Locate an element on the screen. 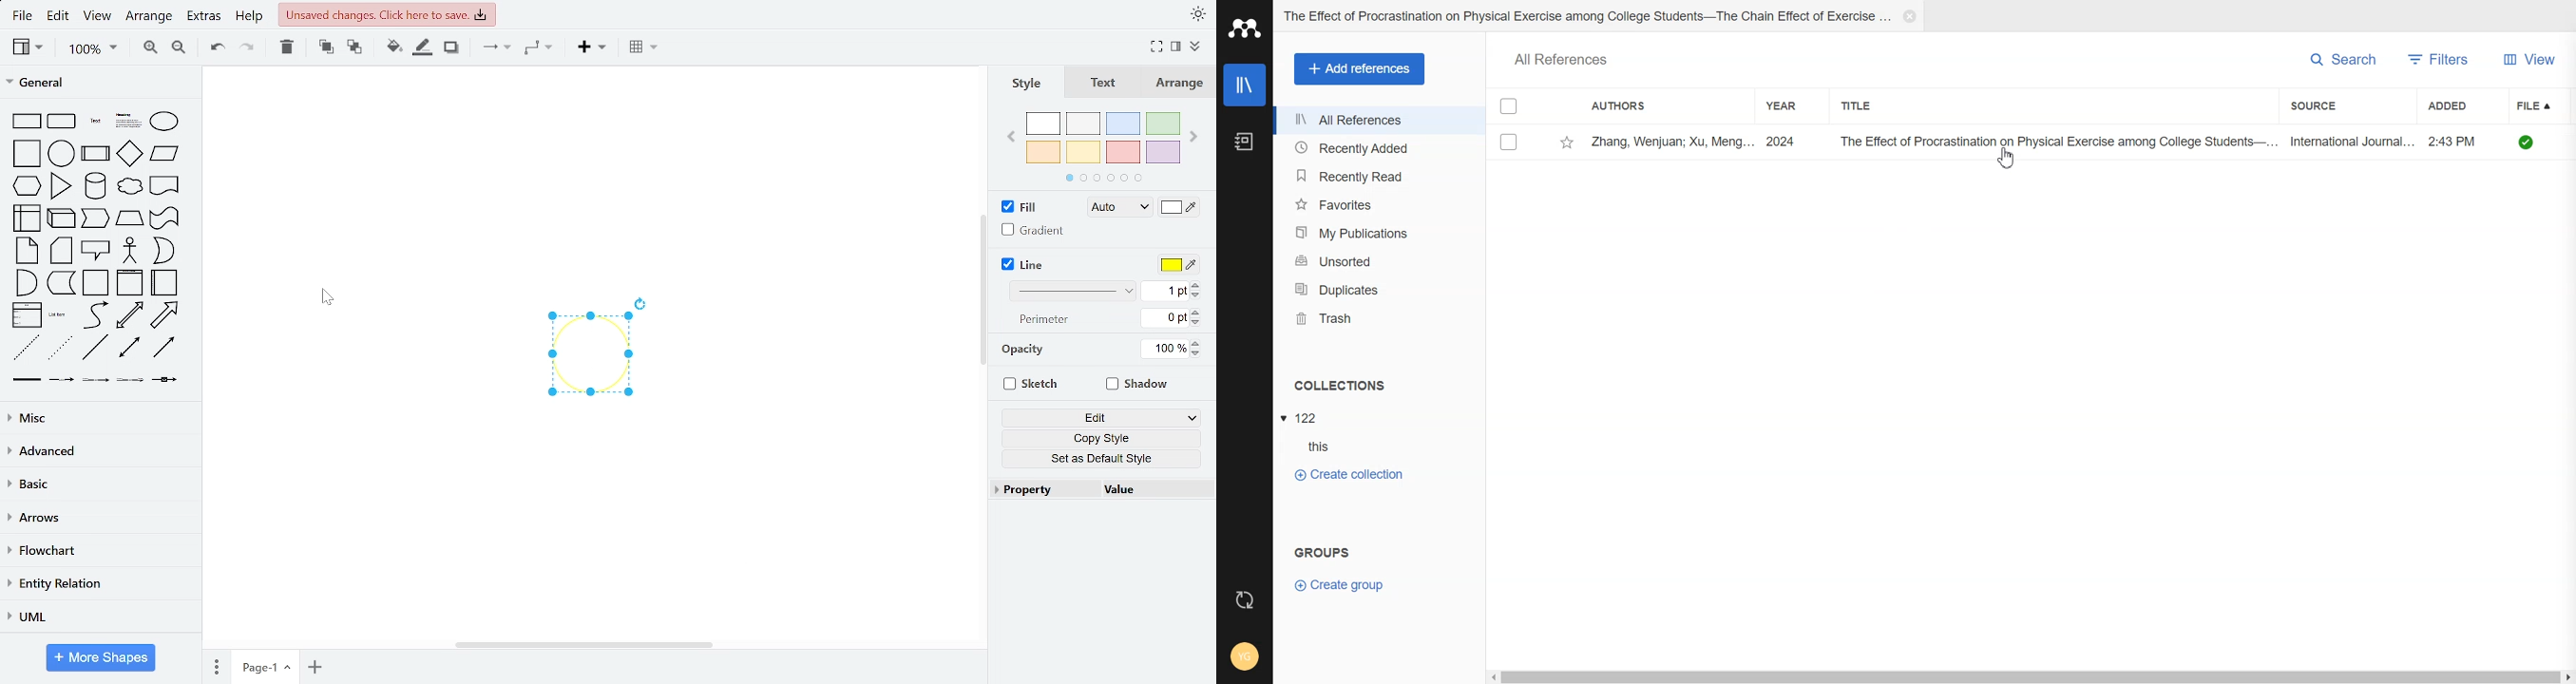  extras is located at coordinates (204, 18).